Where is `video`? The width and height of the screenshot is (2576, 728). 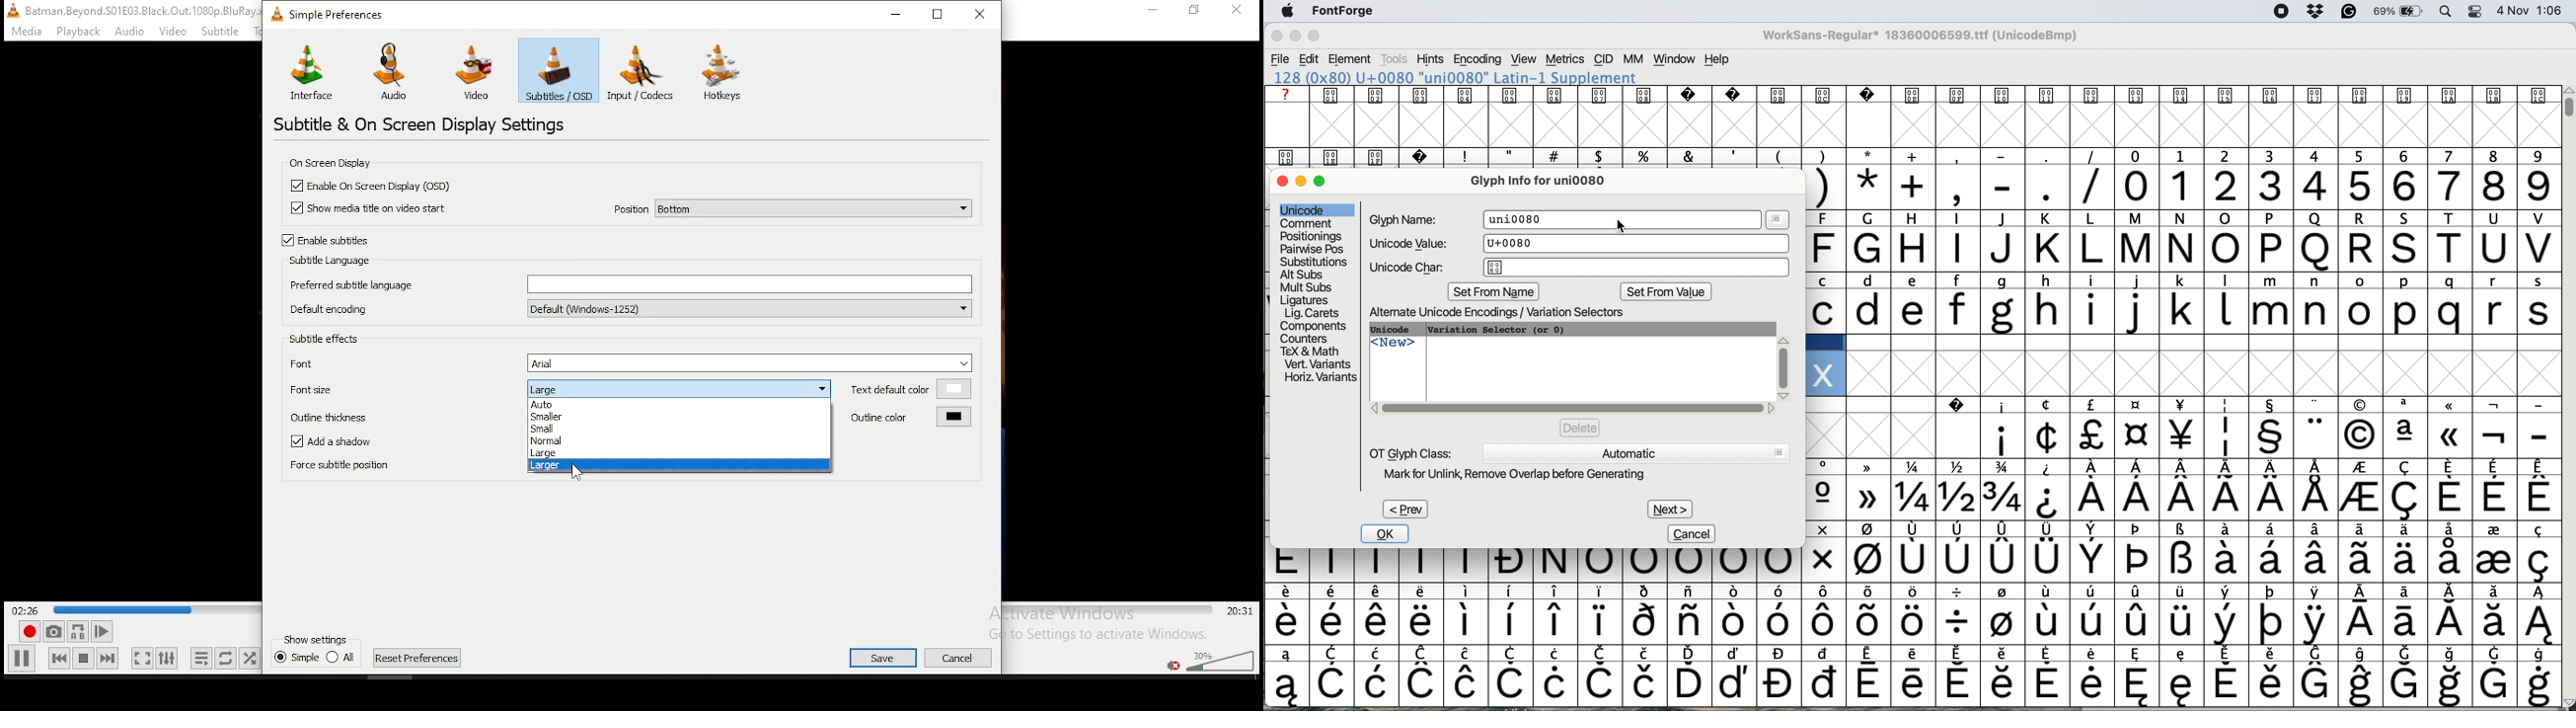
video is located at coordinates (173, 33).